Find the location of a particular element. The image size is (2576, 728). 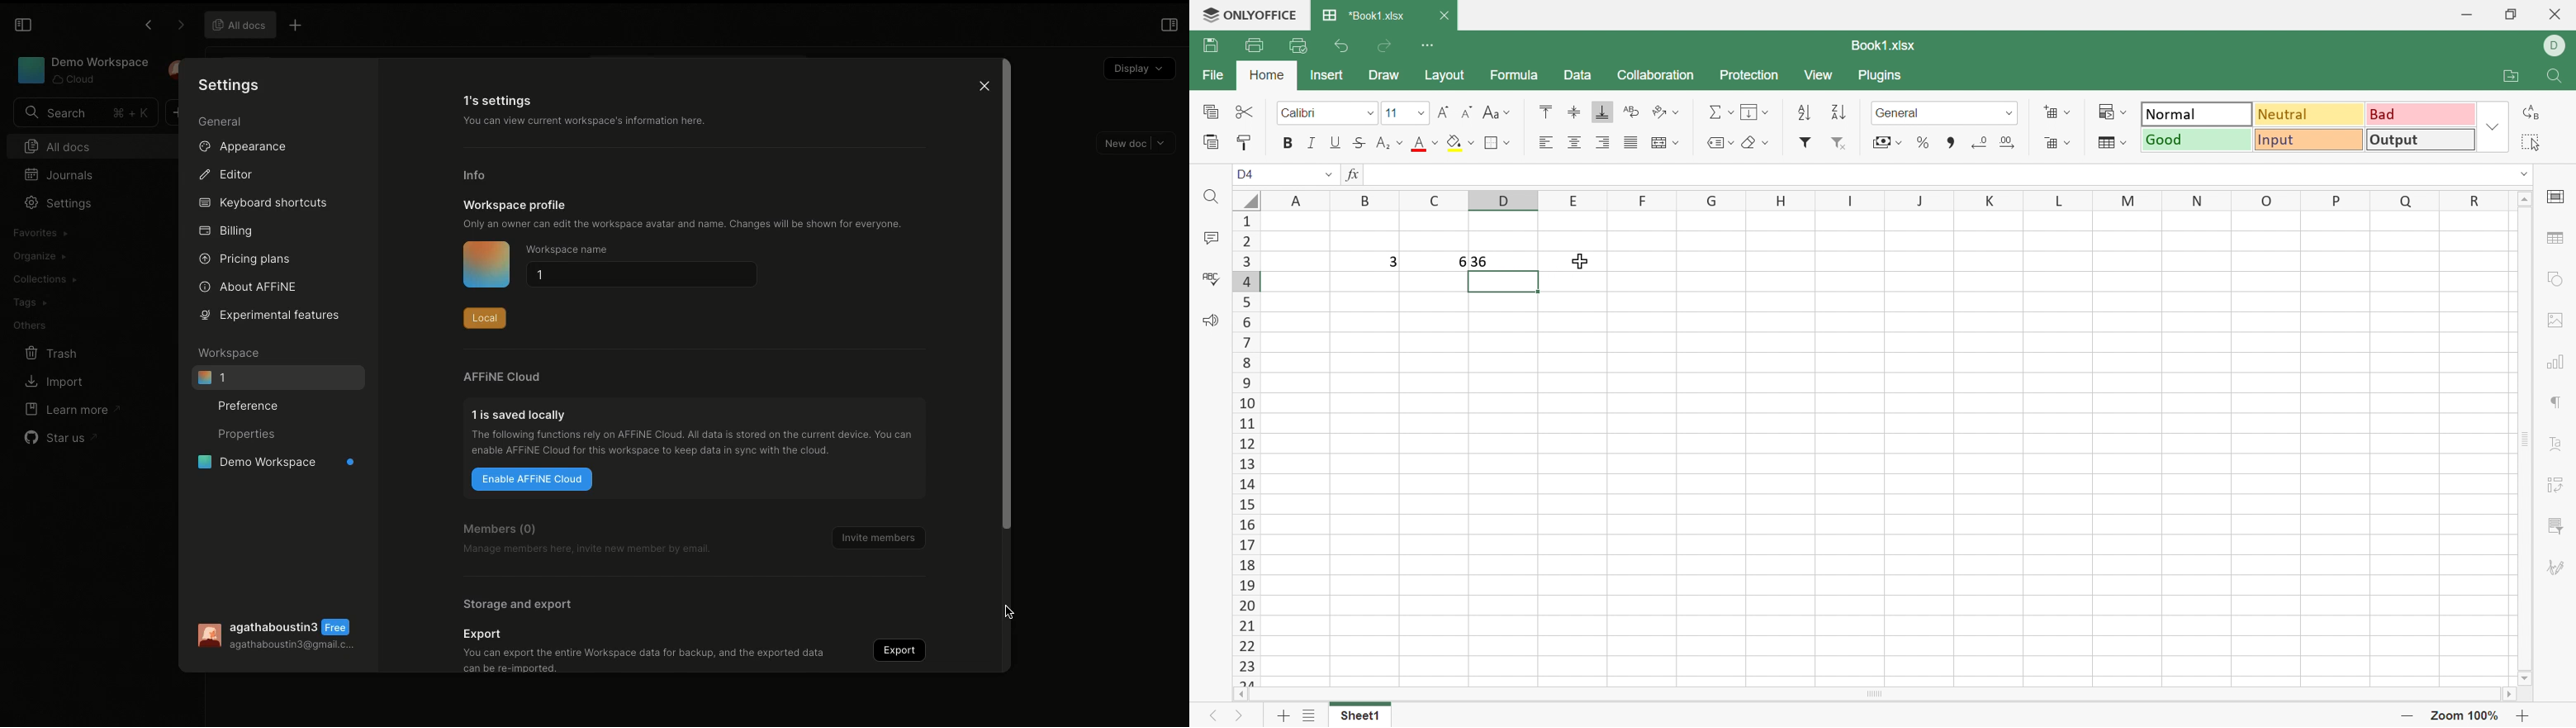

Filter is located at coordinates (1808, 141).